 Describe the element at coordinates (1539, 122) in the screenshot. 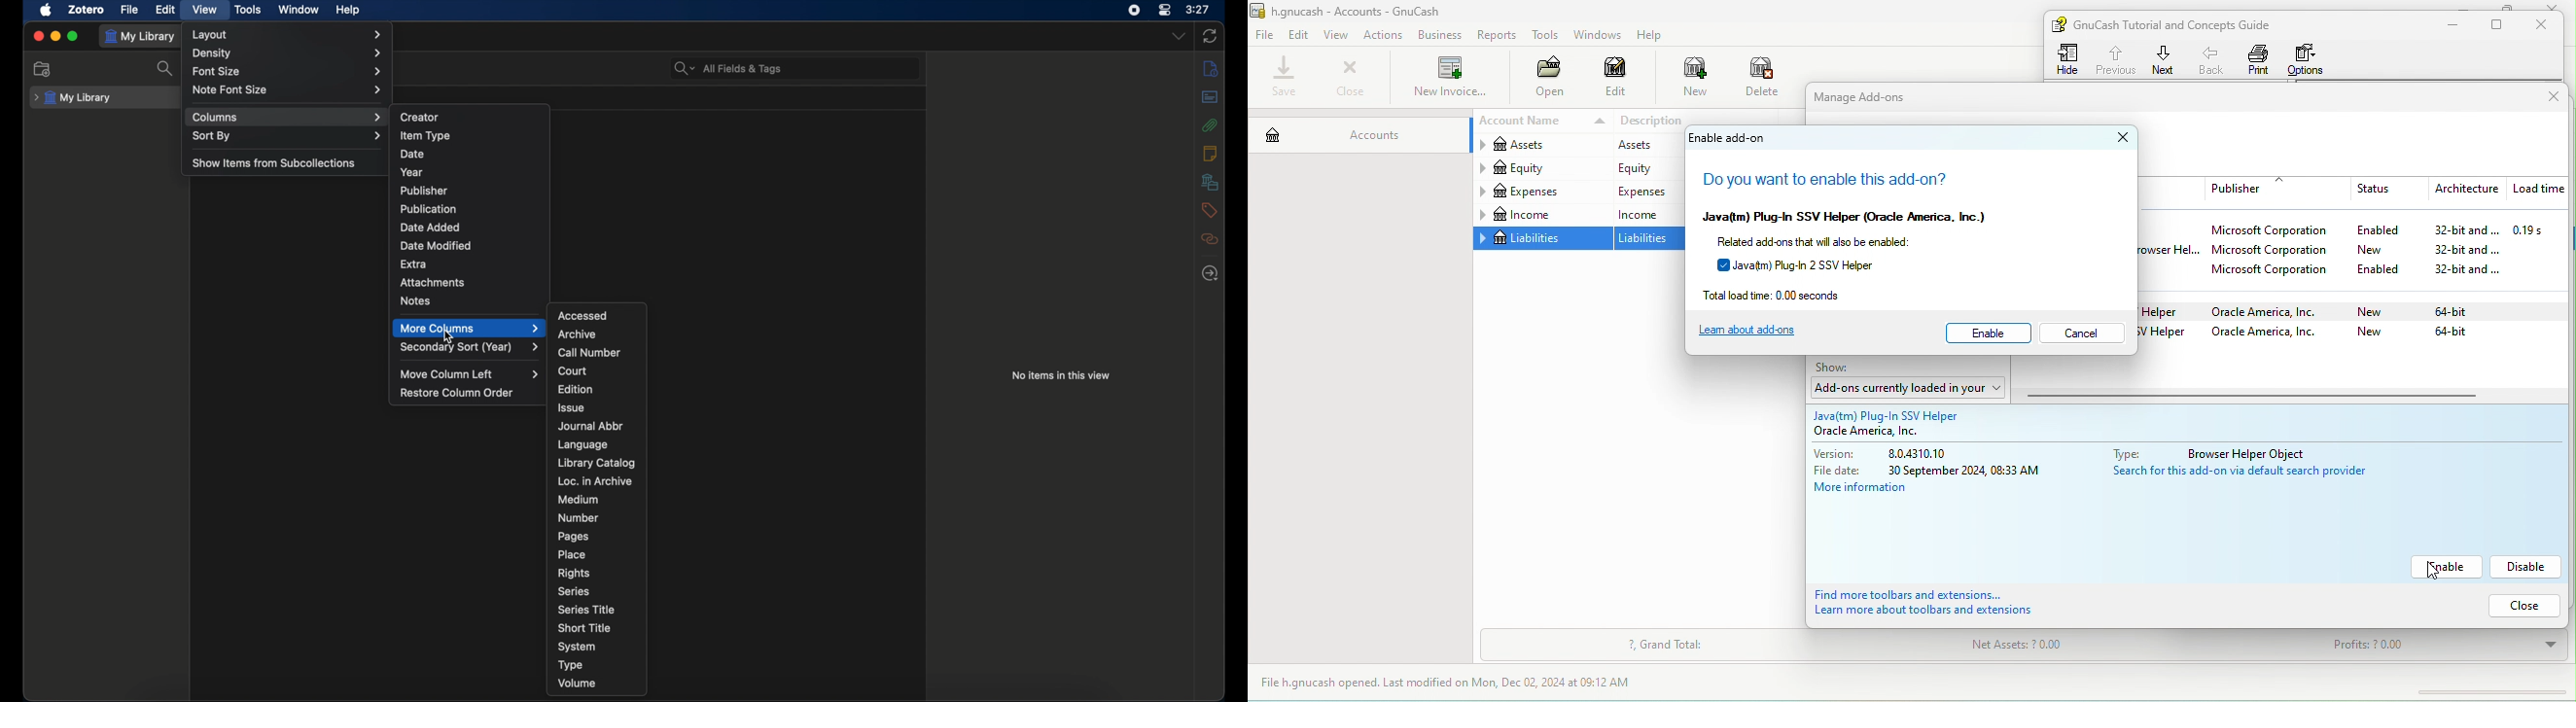

I see `account name` at that location.